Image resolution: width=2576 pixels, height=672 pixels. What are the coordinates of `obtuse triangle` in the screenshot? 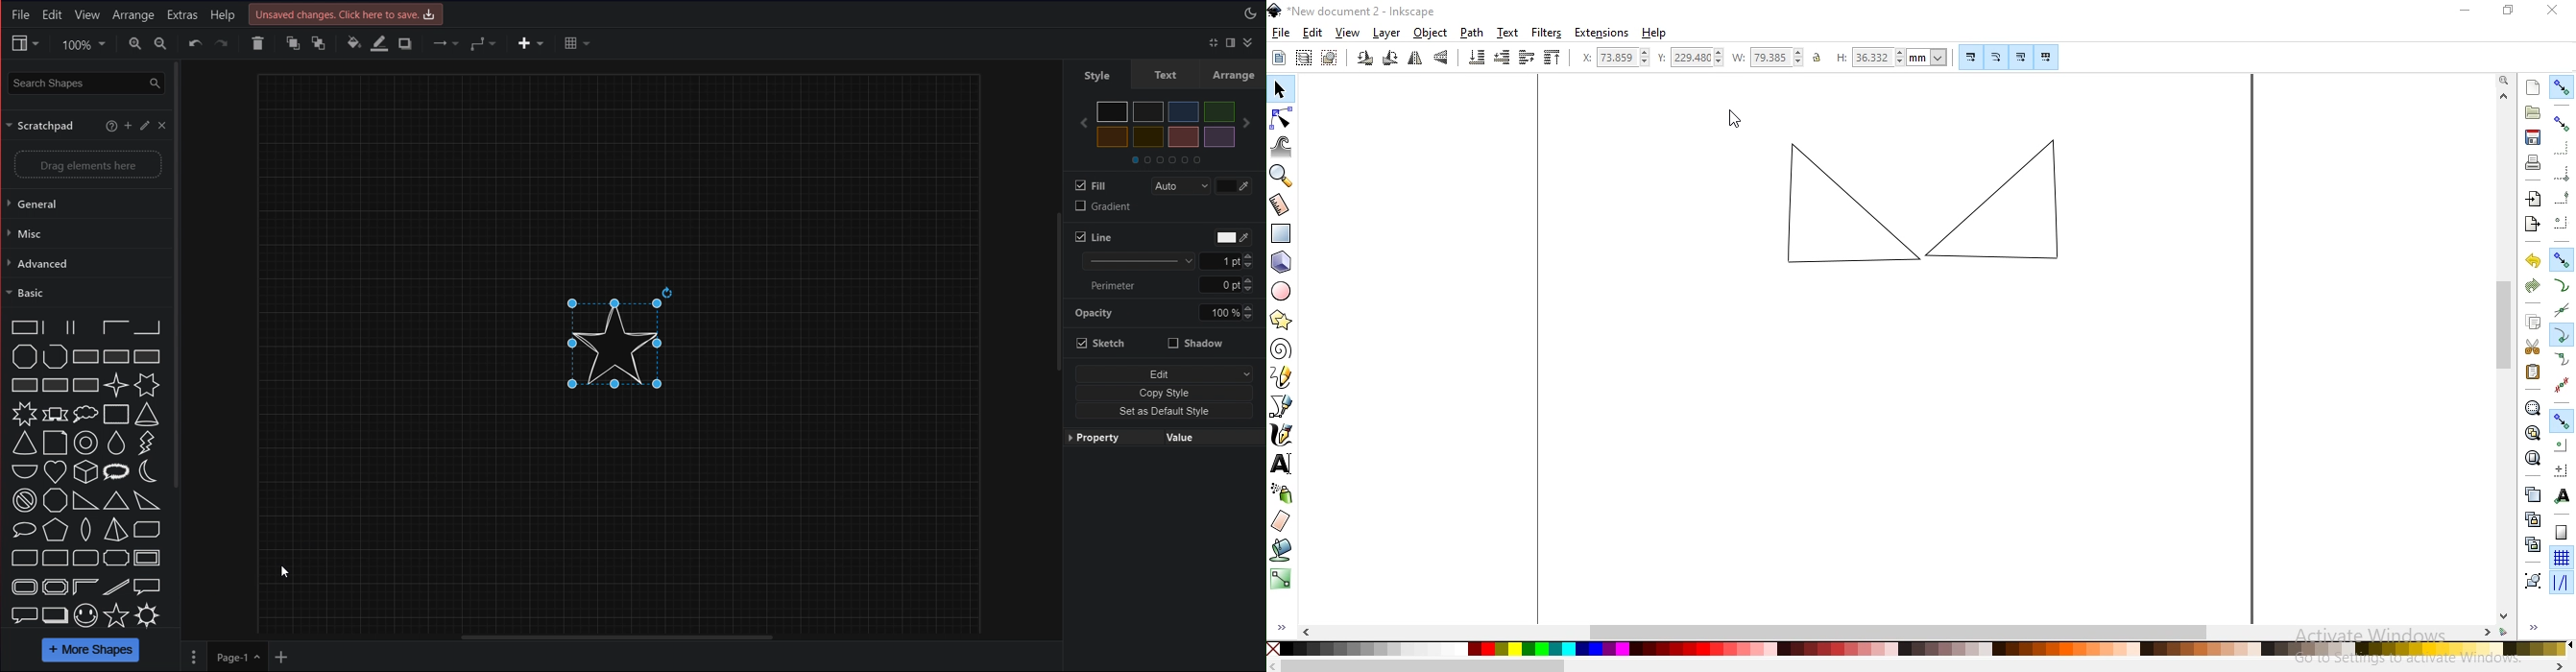 It's located at (148, 501).